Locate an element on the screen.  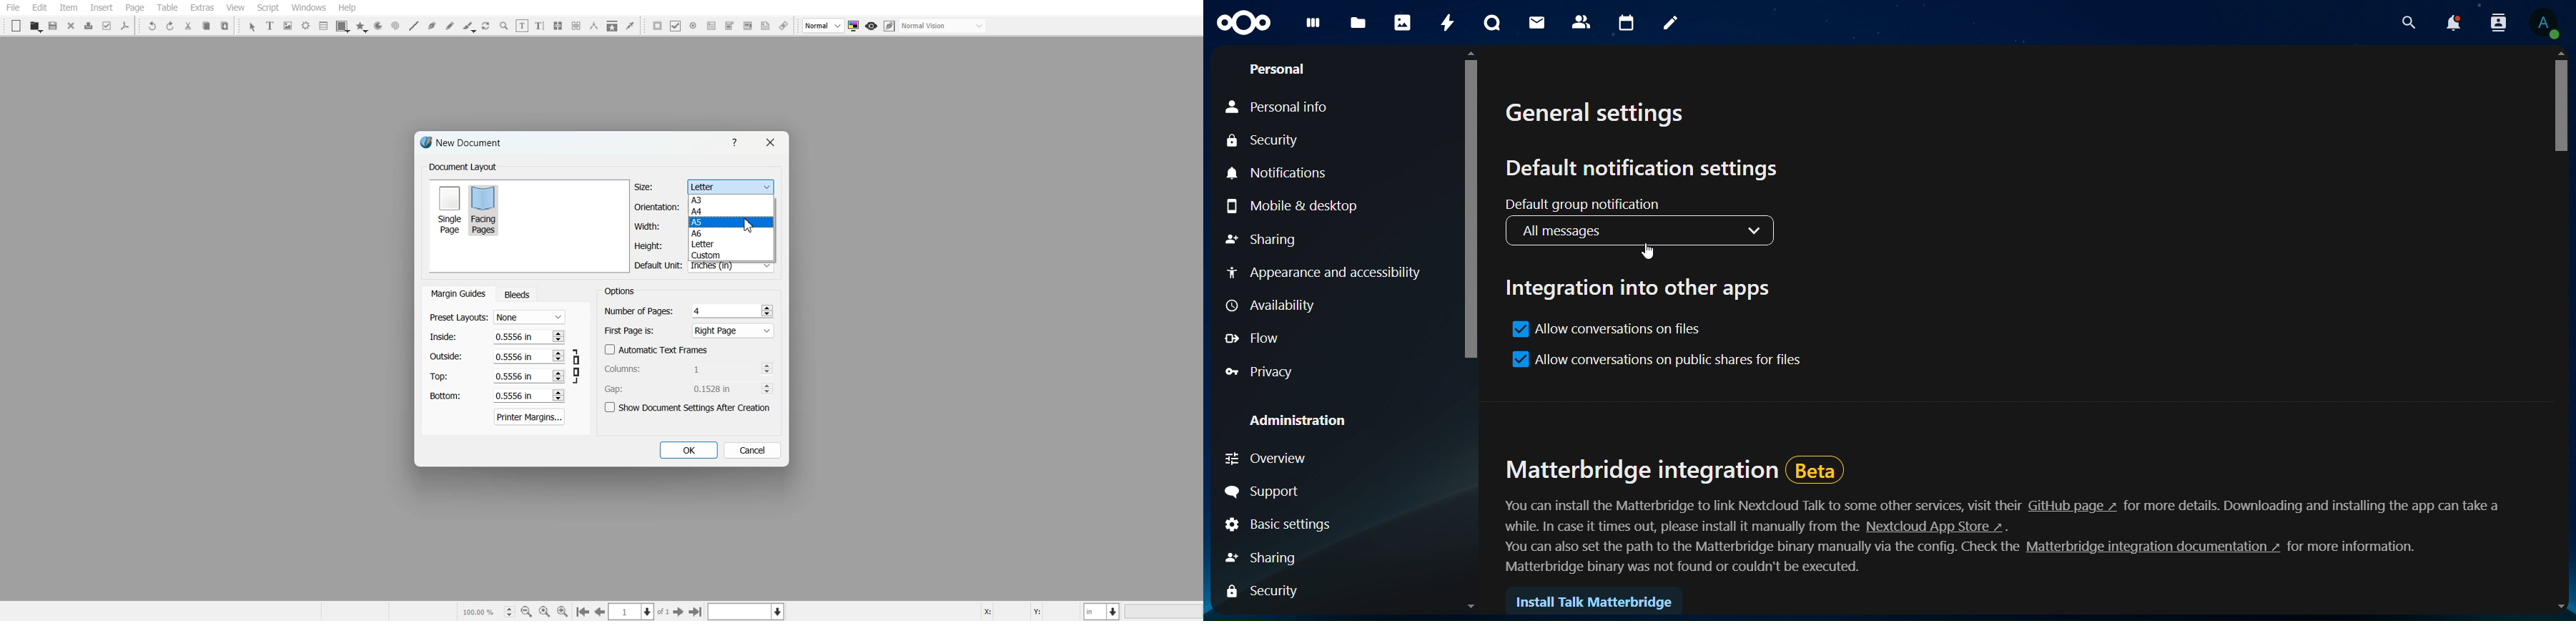
Freehand line is located at coordinates (450, 26).